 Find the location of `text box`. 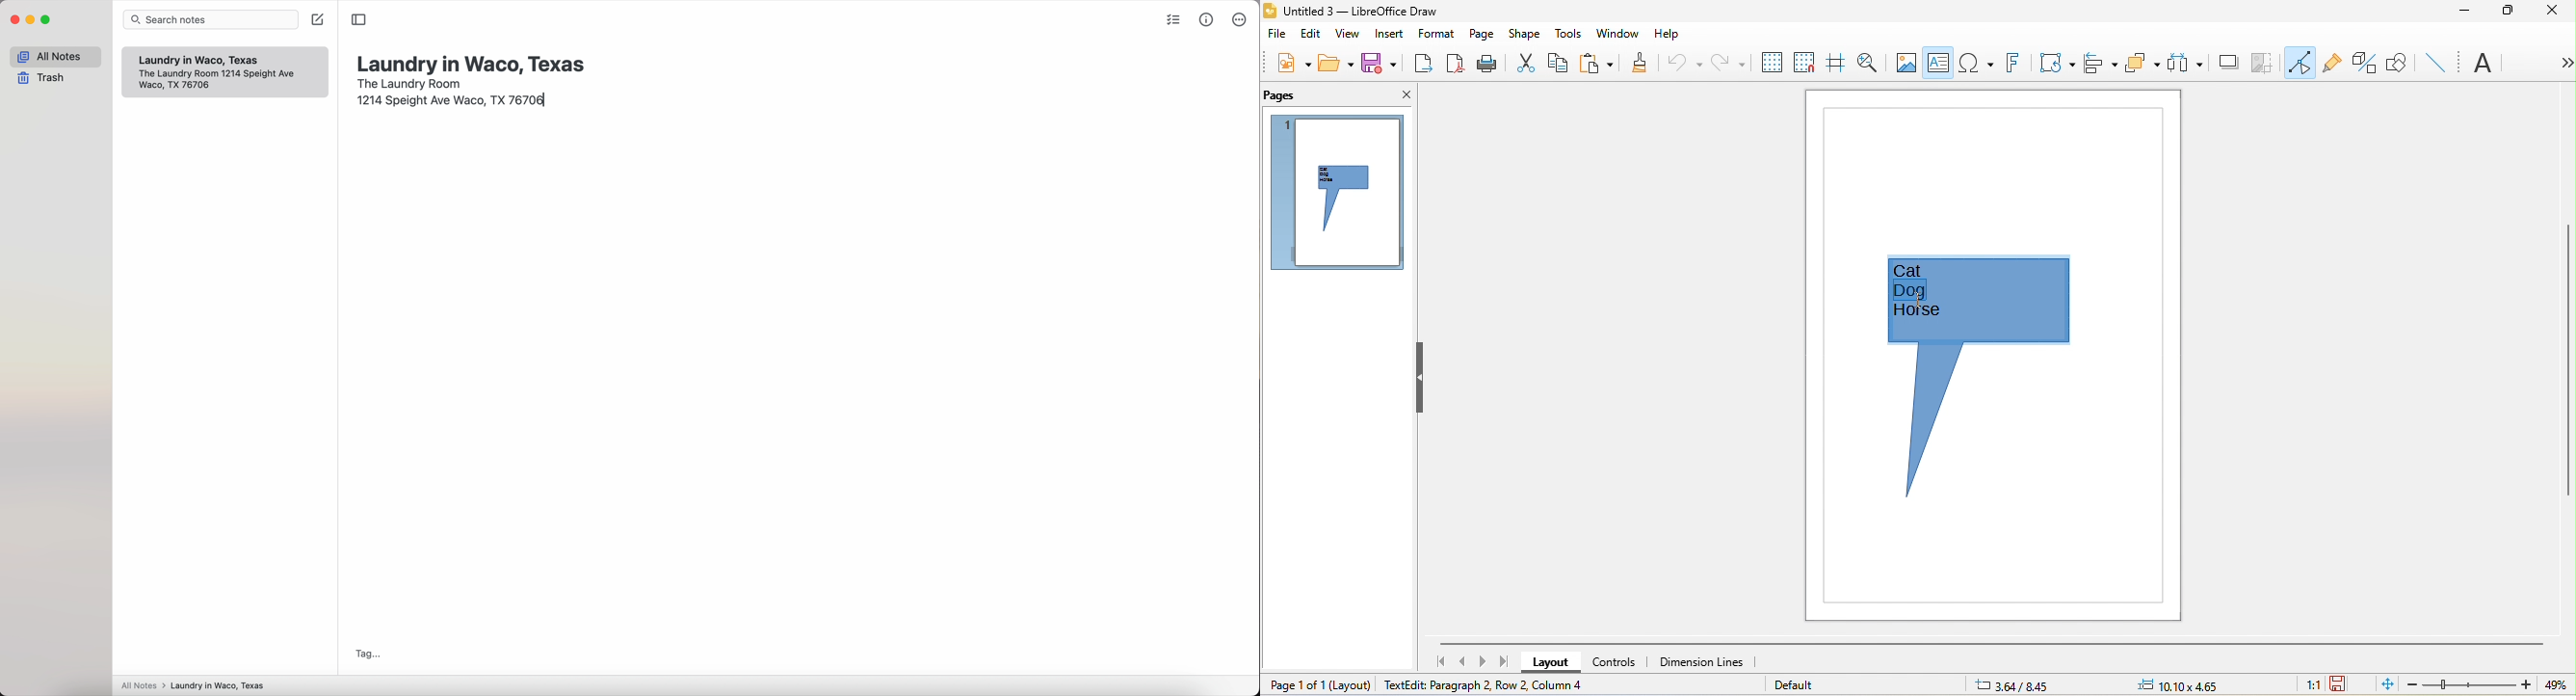

text box is located at coordinates (1938, 65).